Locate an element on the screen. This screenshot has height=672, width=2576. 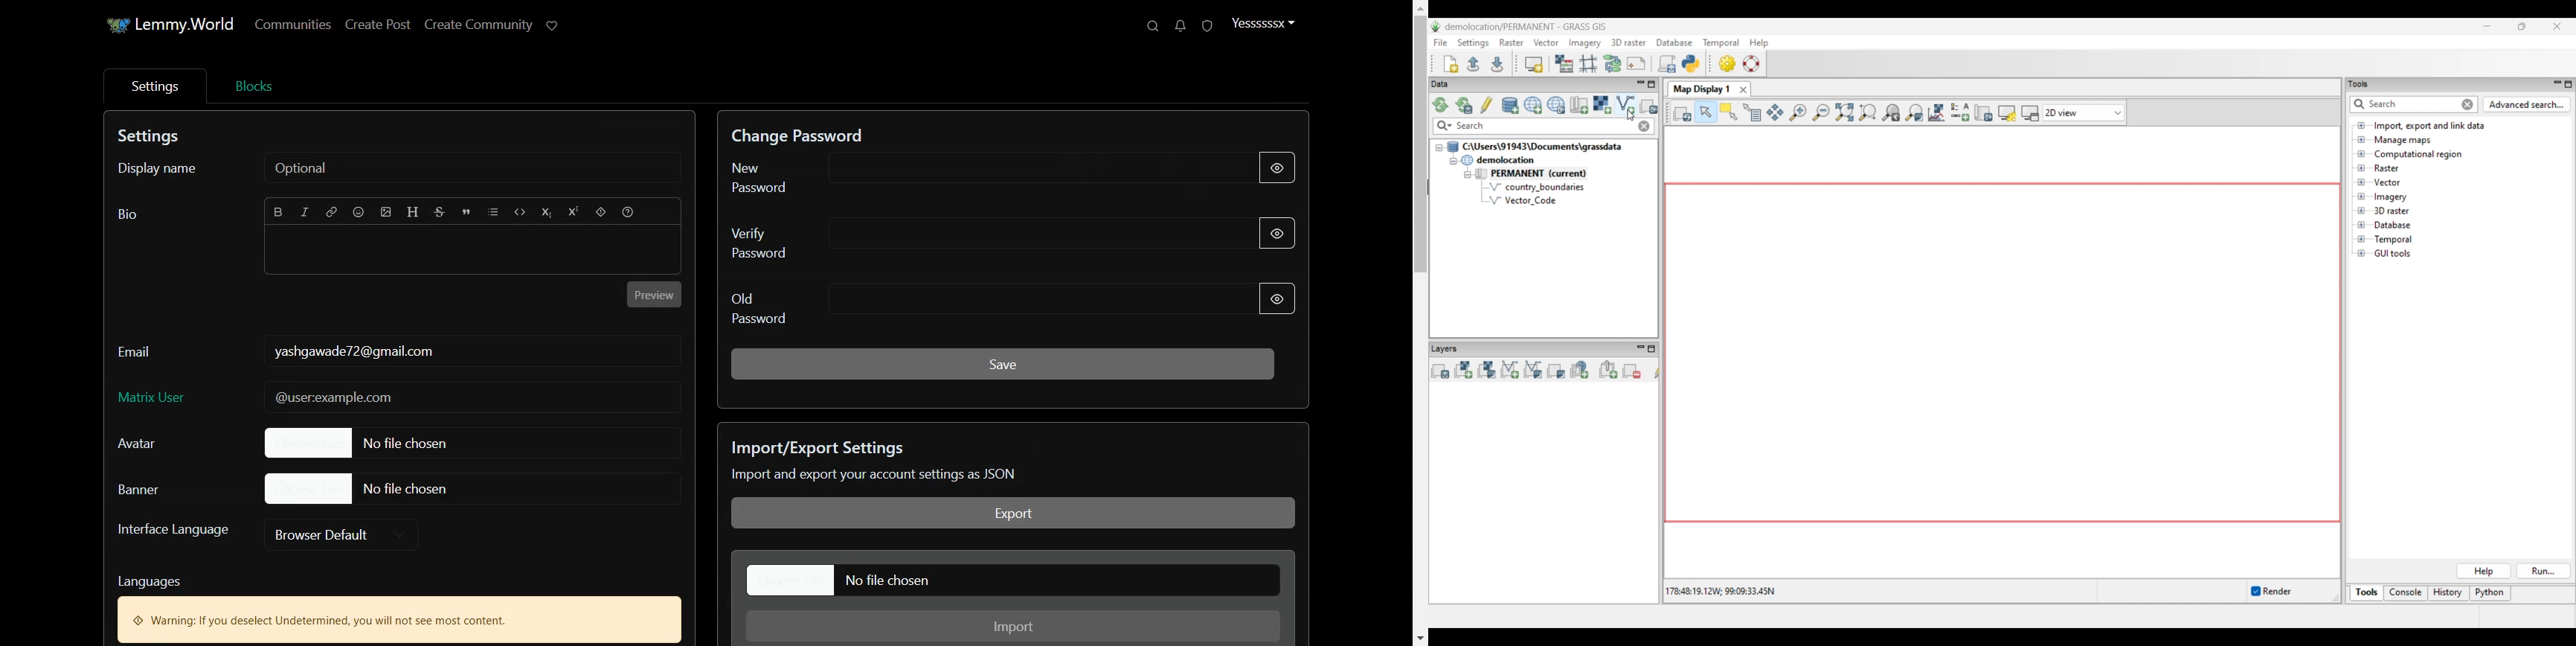
Search is located at coordinates (1153, 25).